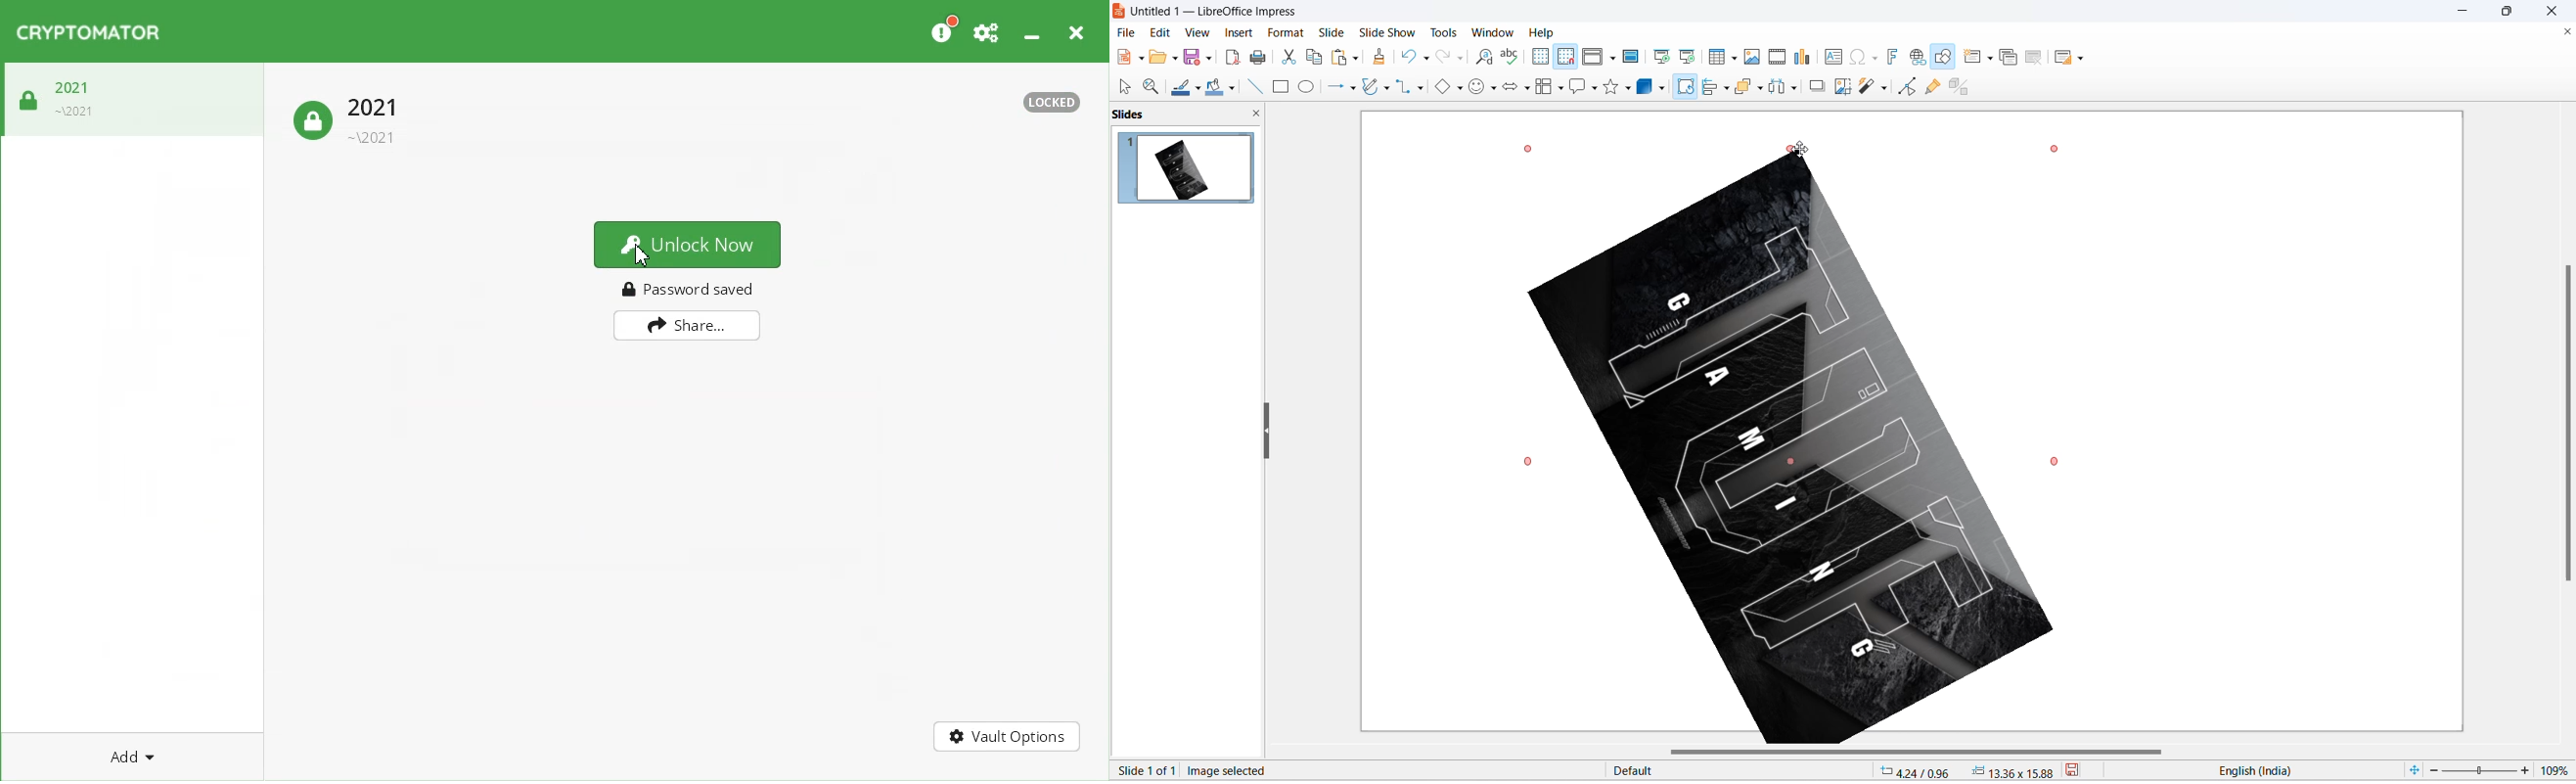 The width and height of the screenshot is (2576, 784). Describe the element at coordinates (1190, 115) in the screenshot. I see `slides and close slide` at that location.